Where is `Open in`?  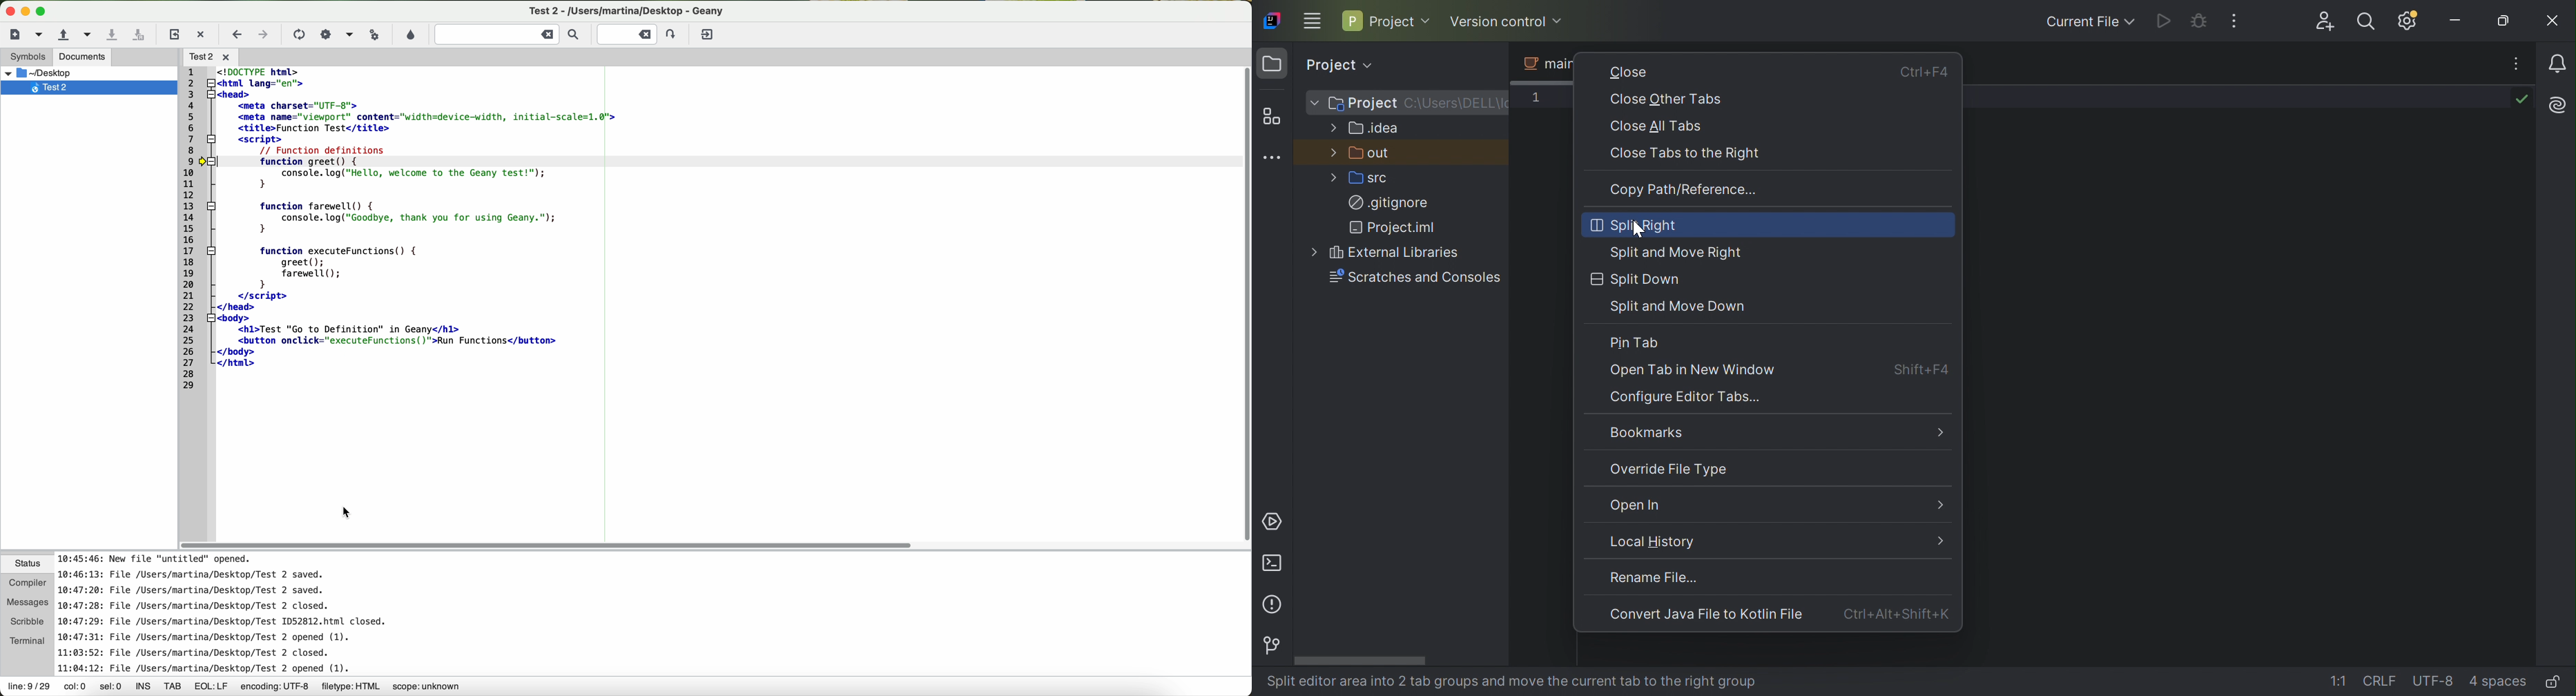 Open in is located at coordinates (1641, 507).